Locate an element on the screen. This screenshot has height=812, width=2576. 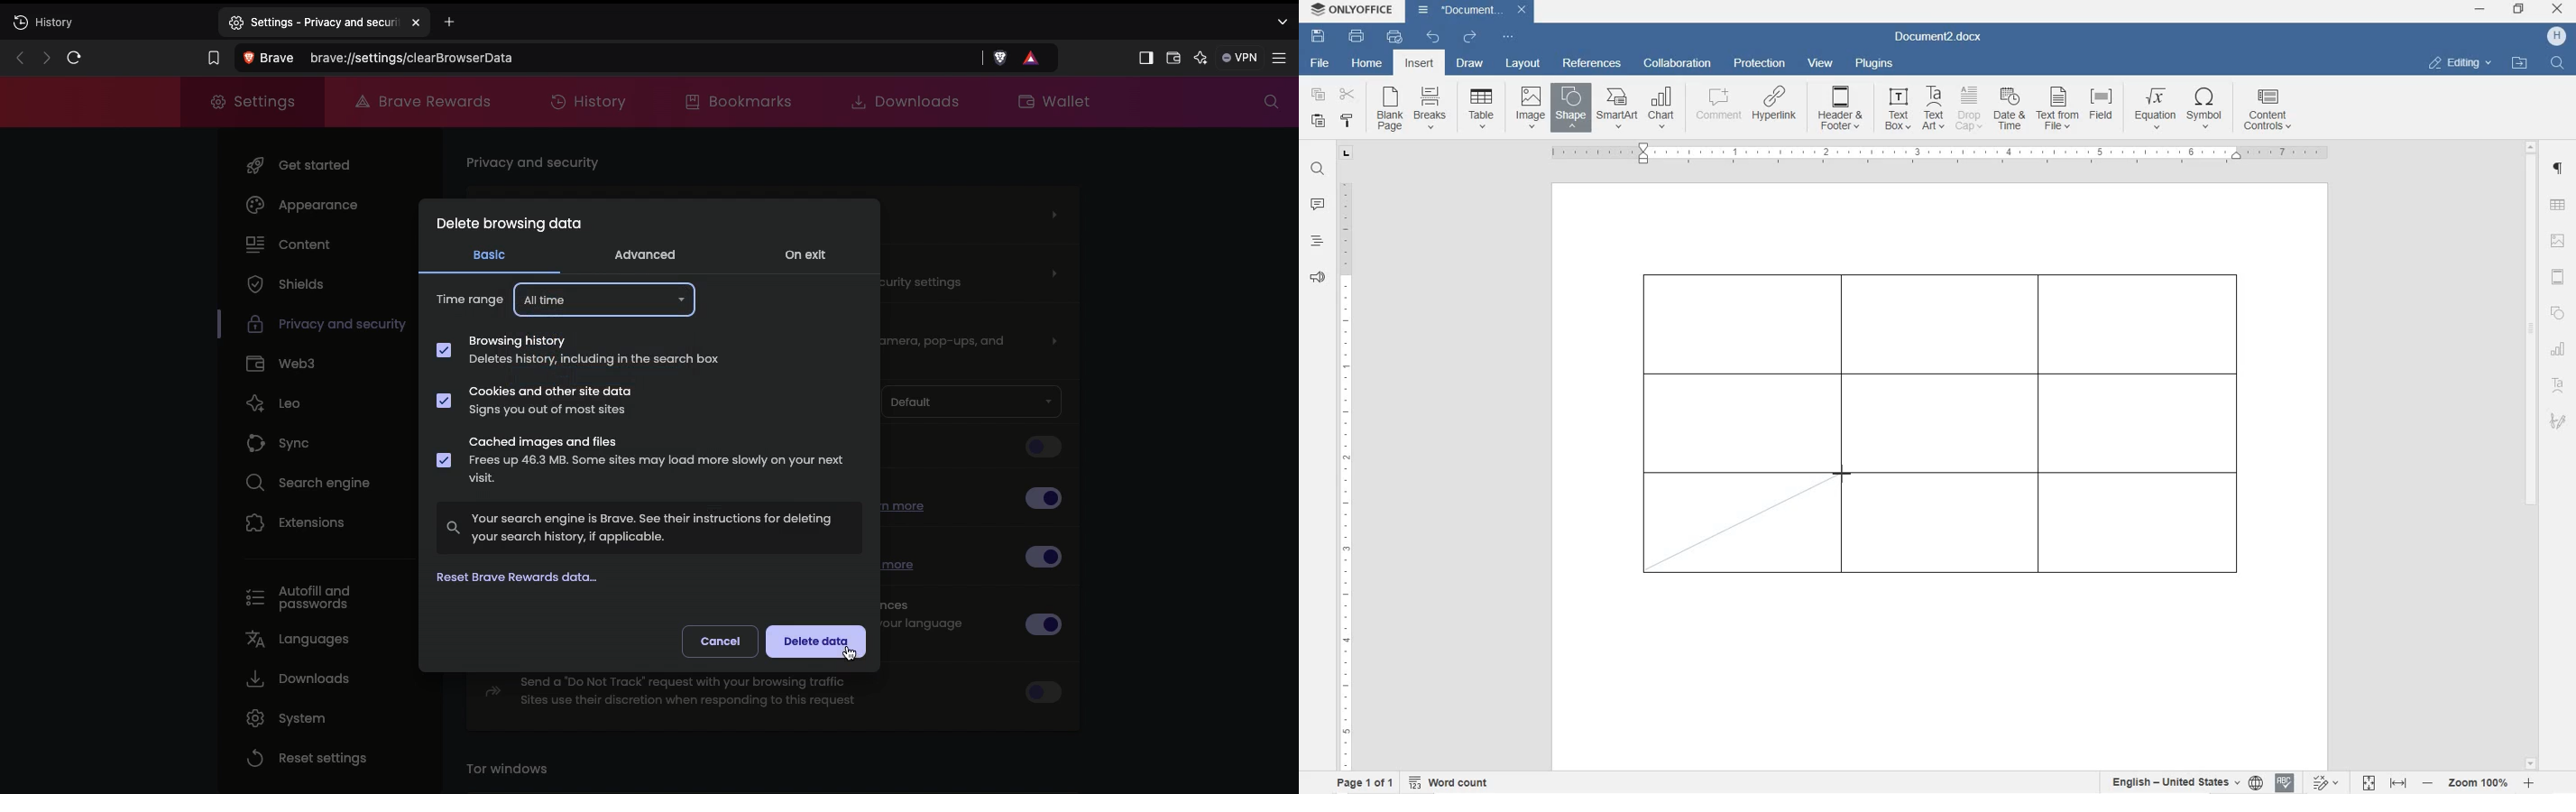
undo is located at coordinates (1432, 37).